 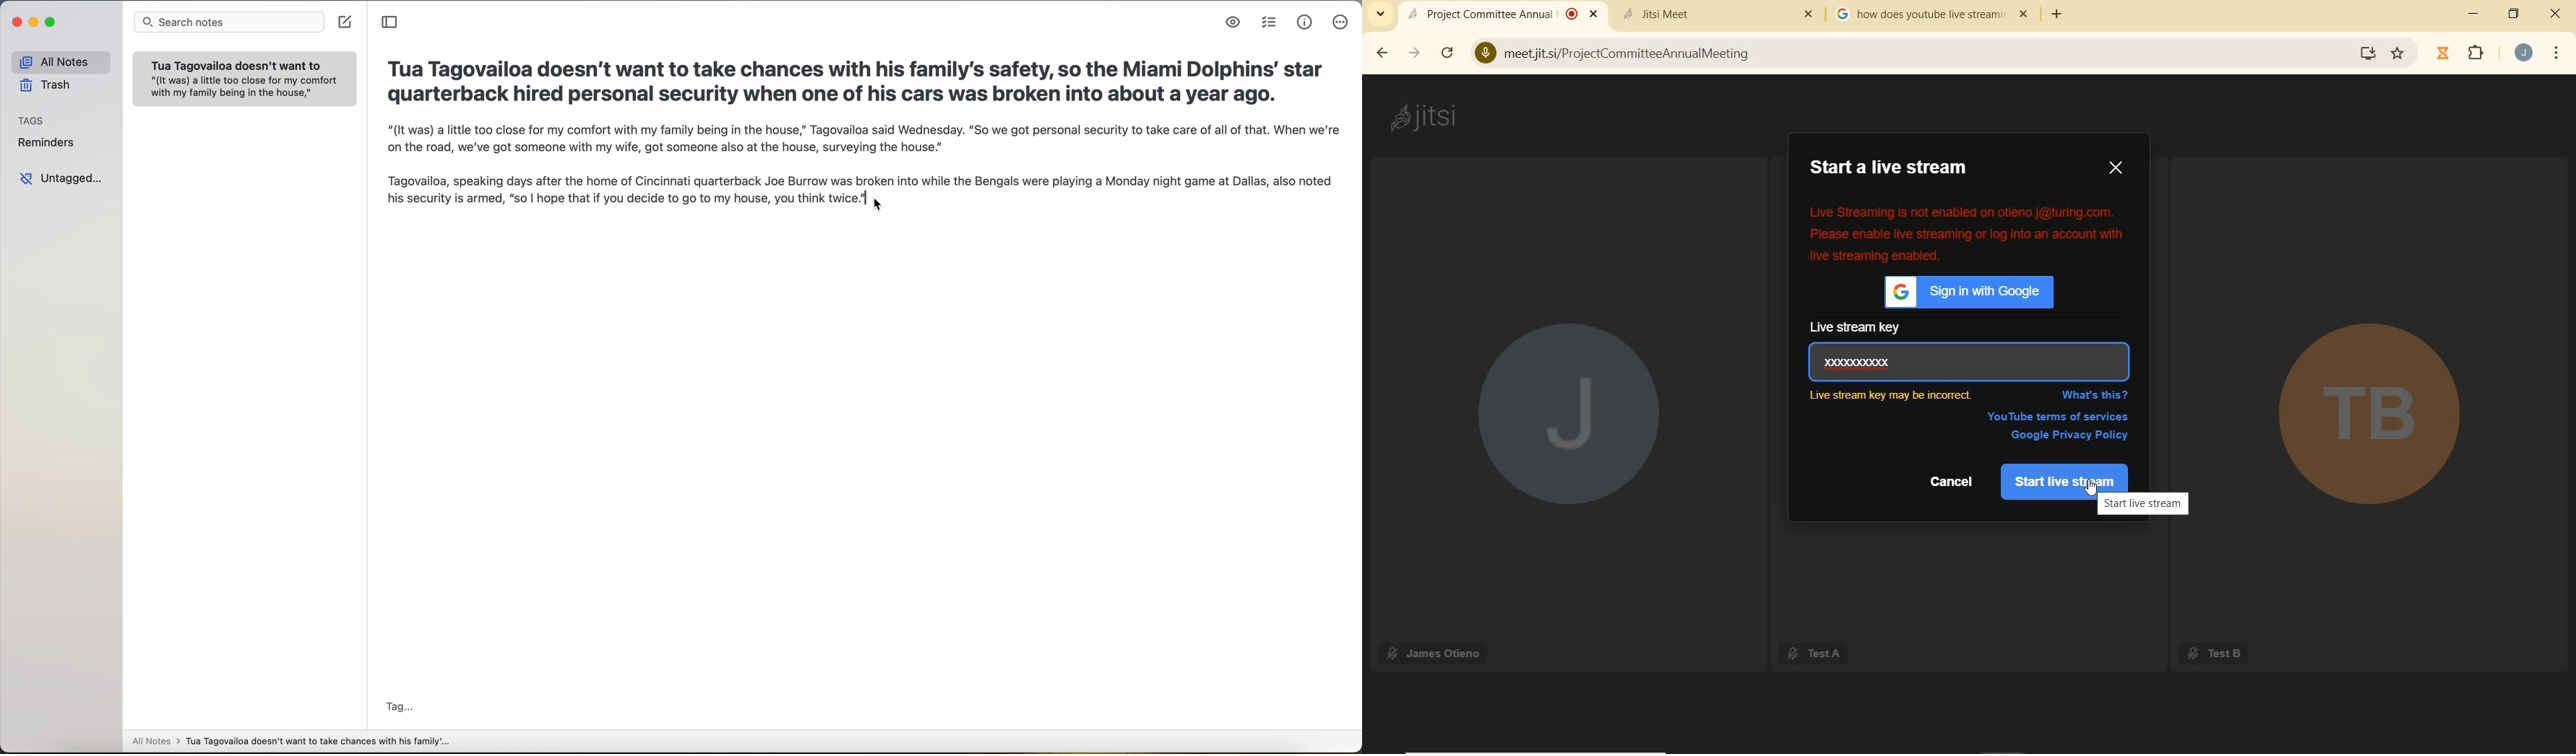 I want to click on James Otieno, so click(x=1437, y=653).